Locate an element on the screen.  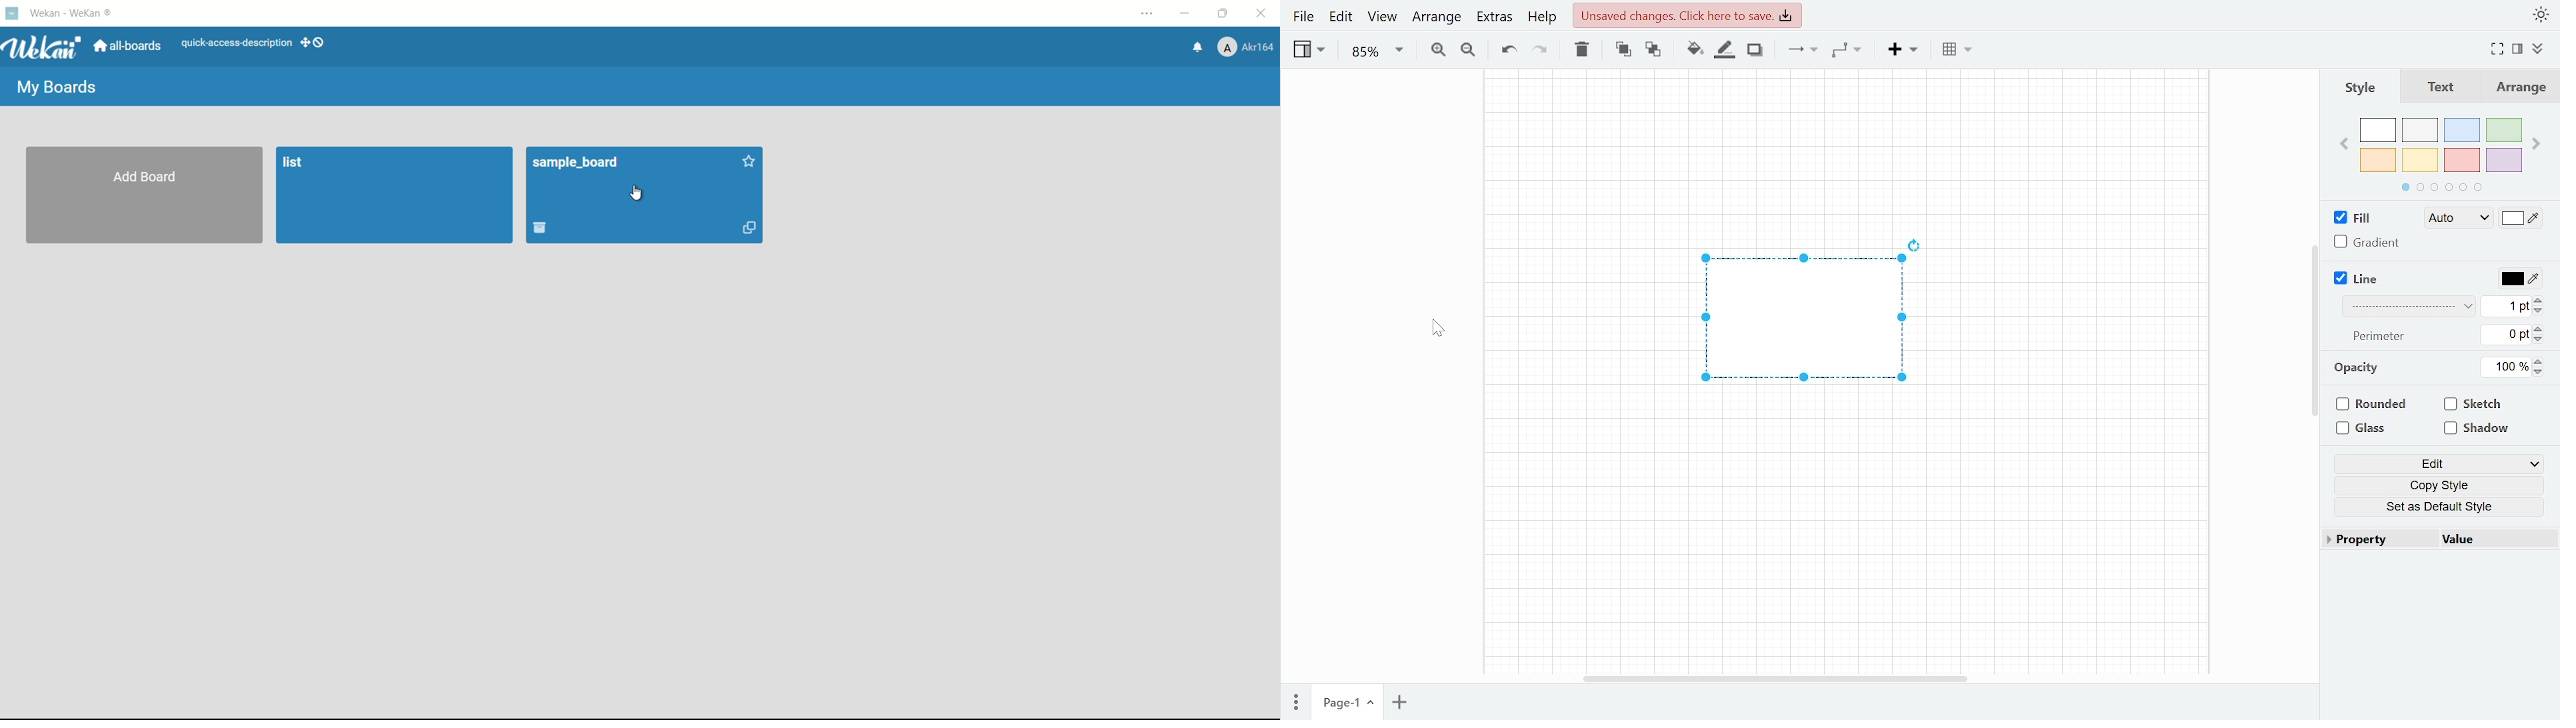
duplicate board is located at coordinates (749, 225).